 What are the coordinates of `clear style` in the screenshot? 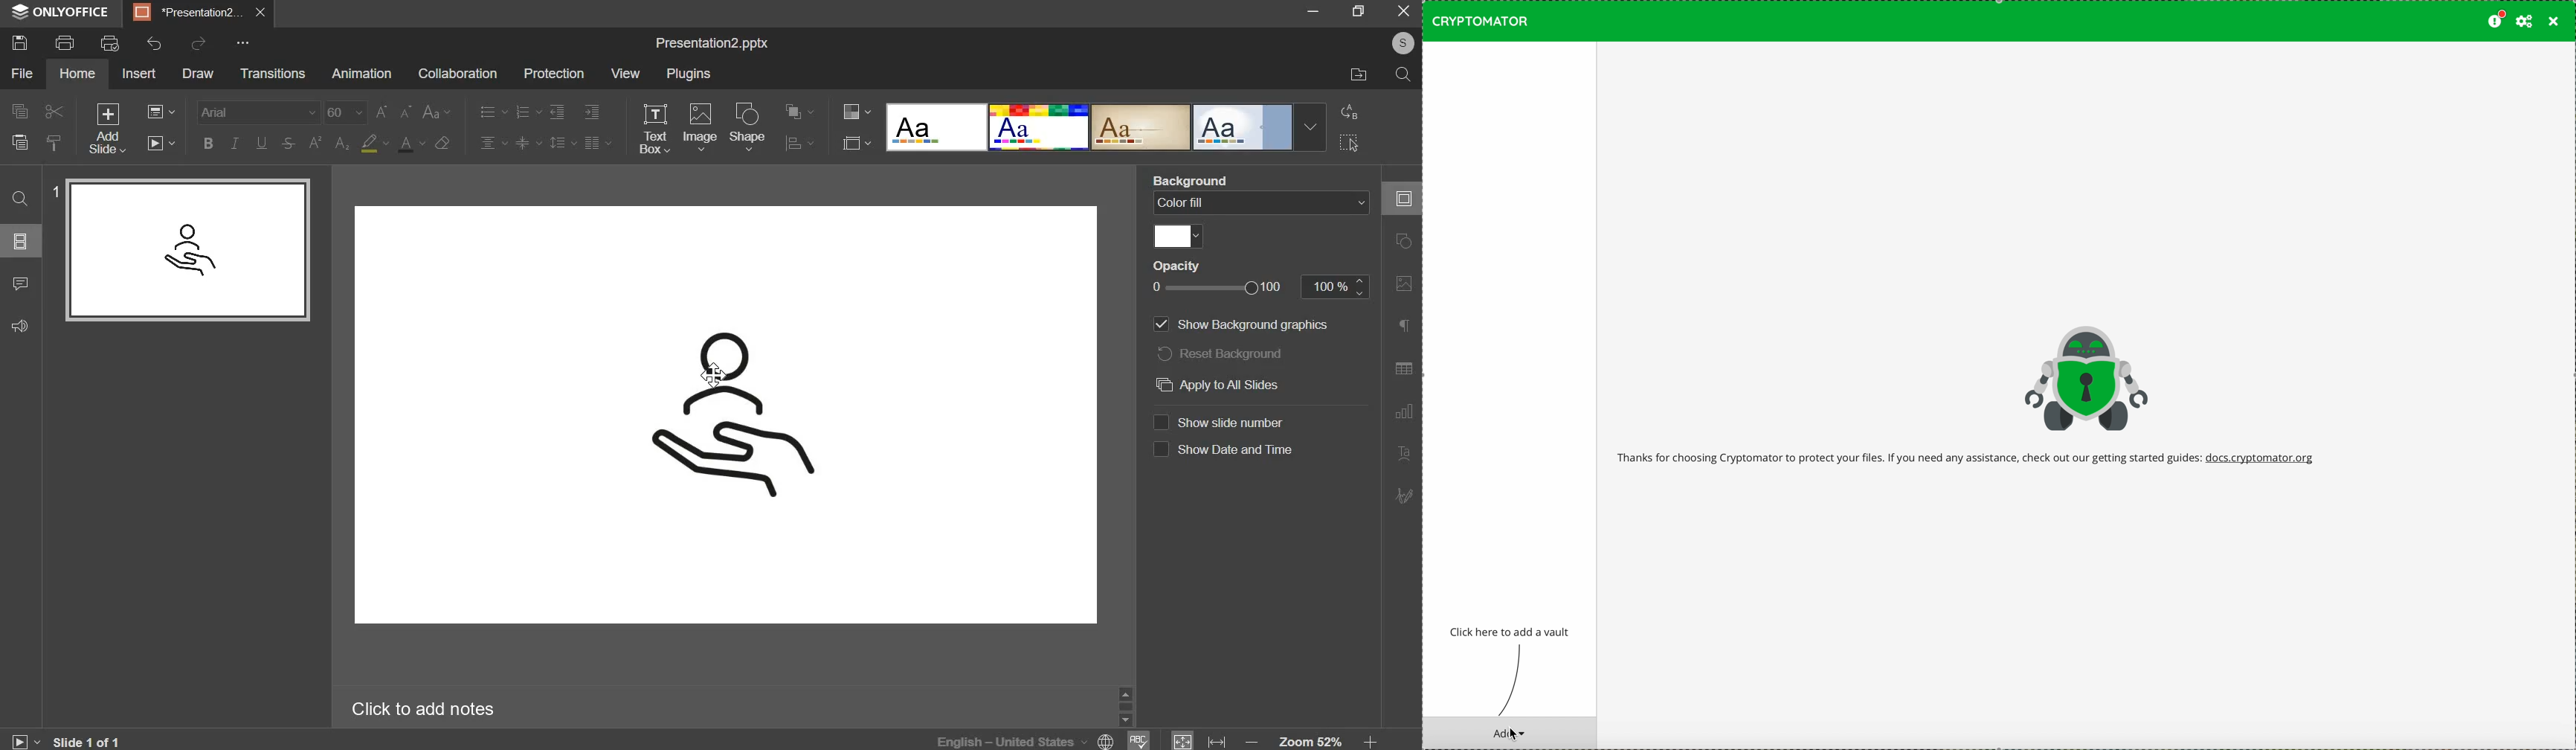 It's located at (442, 142).